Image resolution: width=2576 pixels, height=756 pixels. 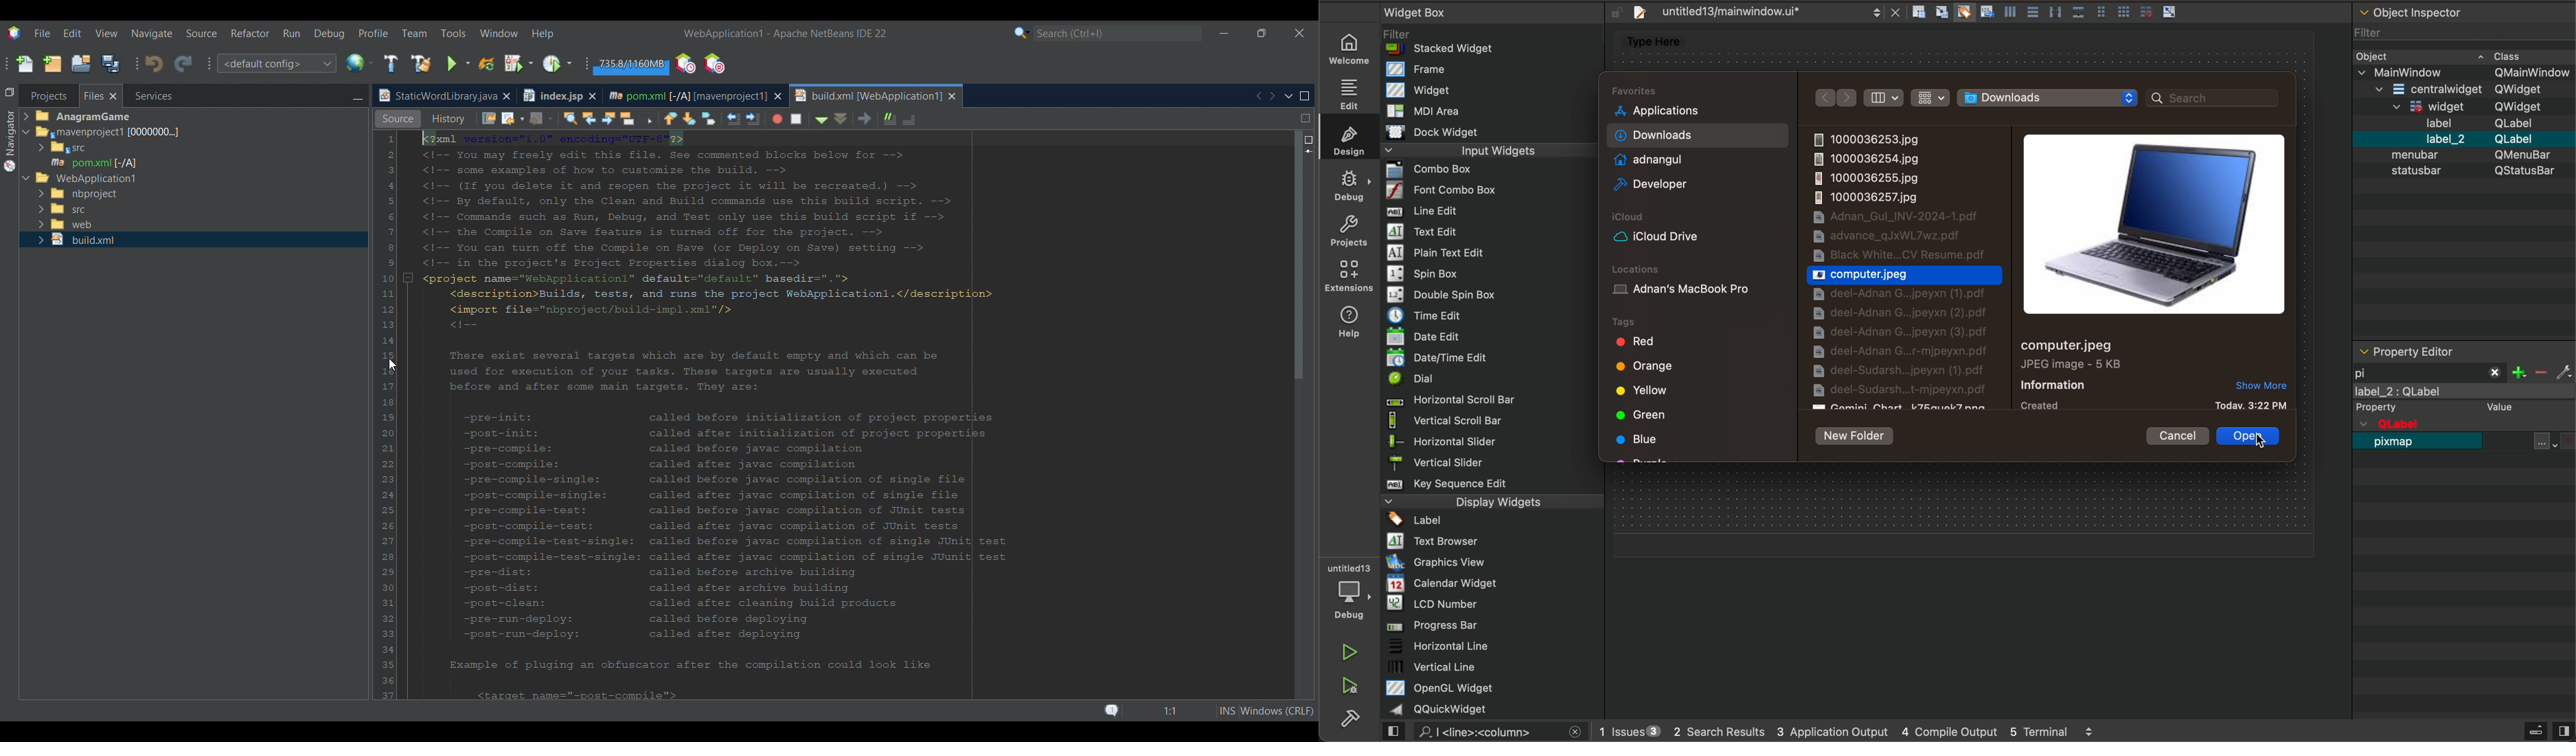 I want to click on Start macro recording, so click(x=900, y=120).